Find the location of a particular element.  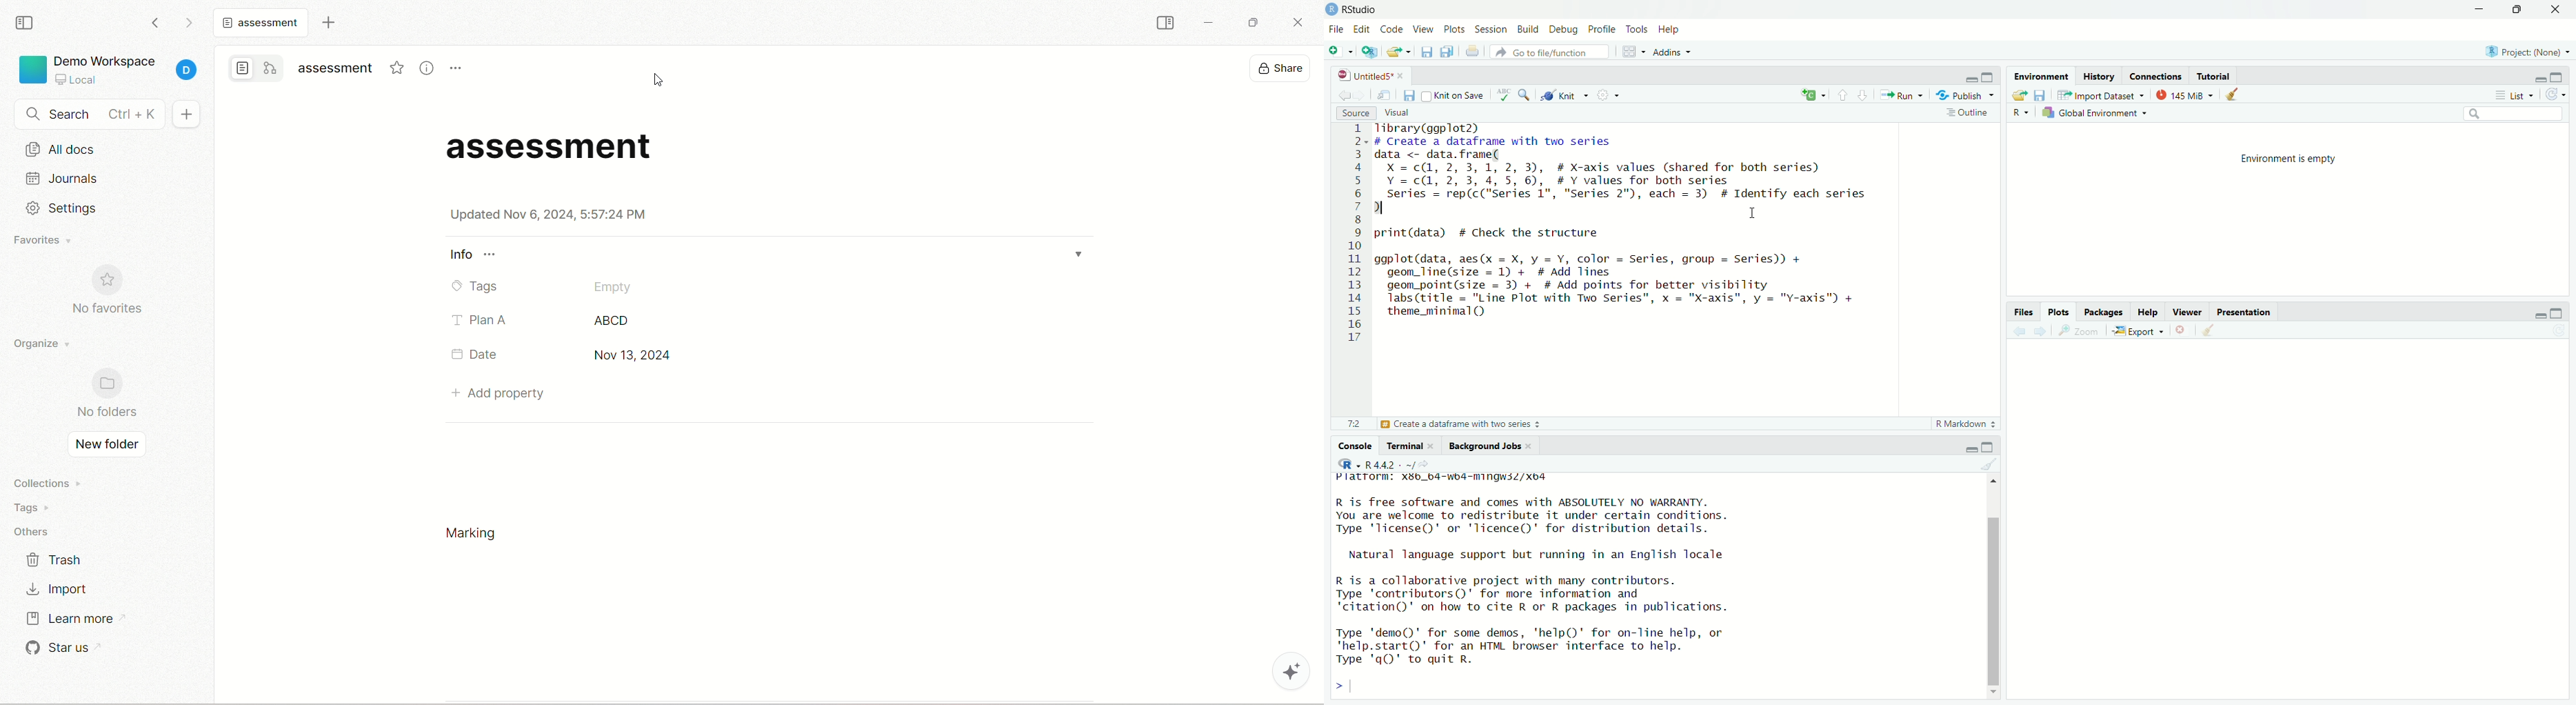

Compilie Report is located at coordinates (1610, 95).